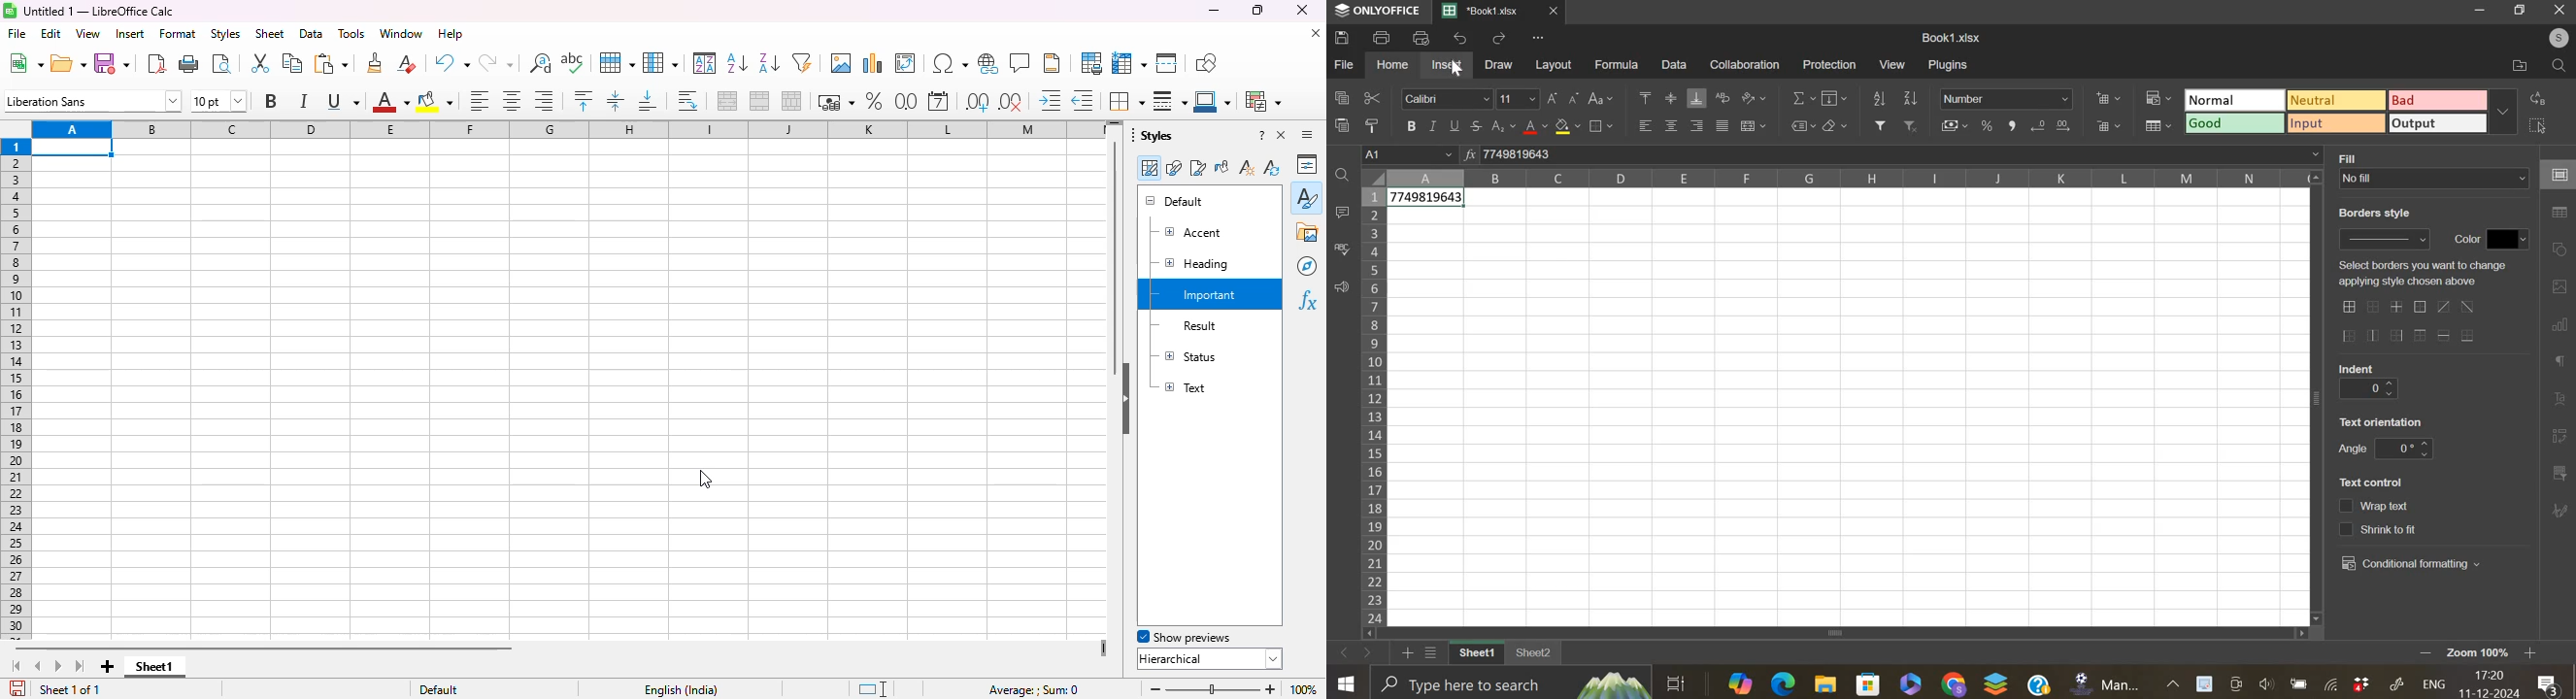 Image resolution: width=2576 pixels, height=700 pixels. Describe the element at coordinates (293, 62) in the screenshot. I see `copy` at that location.